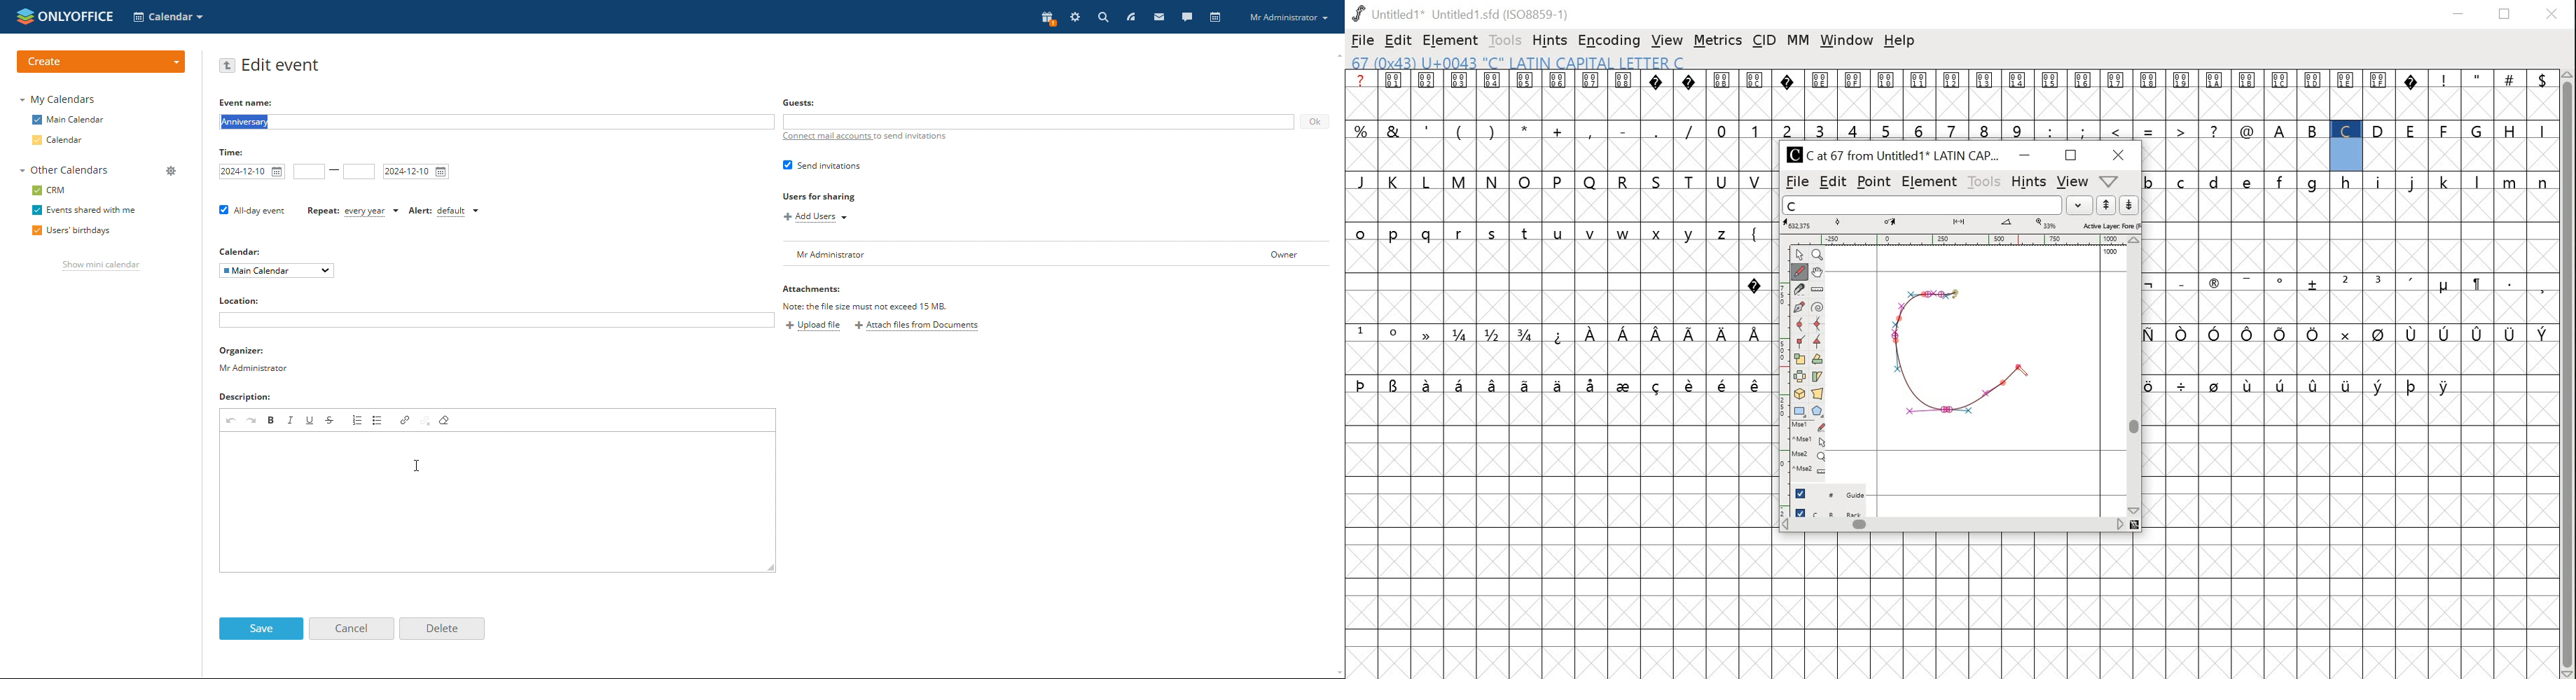  Describe the element at coordinates (815, 325) in the screenshot. I see `upload file` at that location.